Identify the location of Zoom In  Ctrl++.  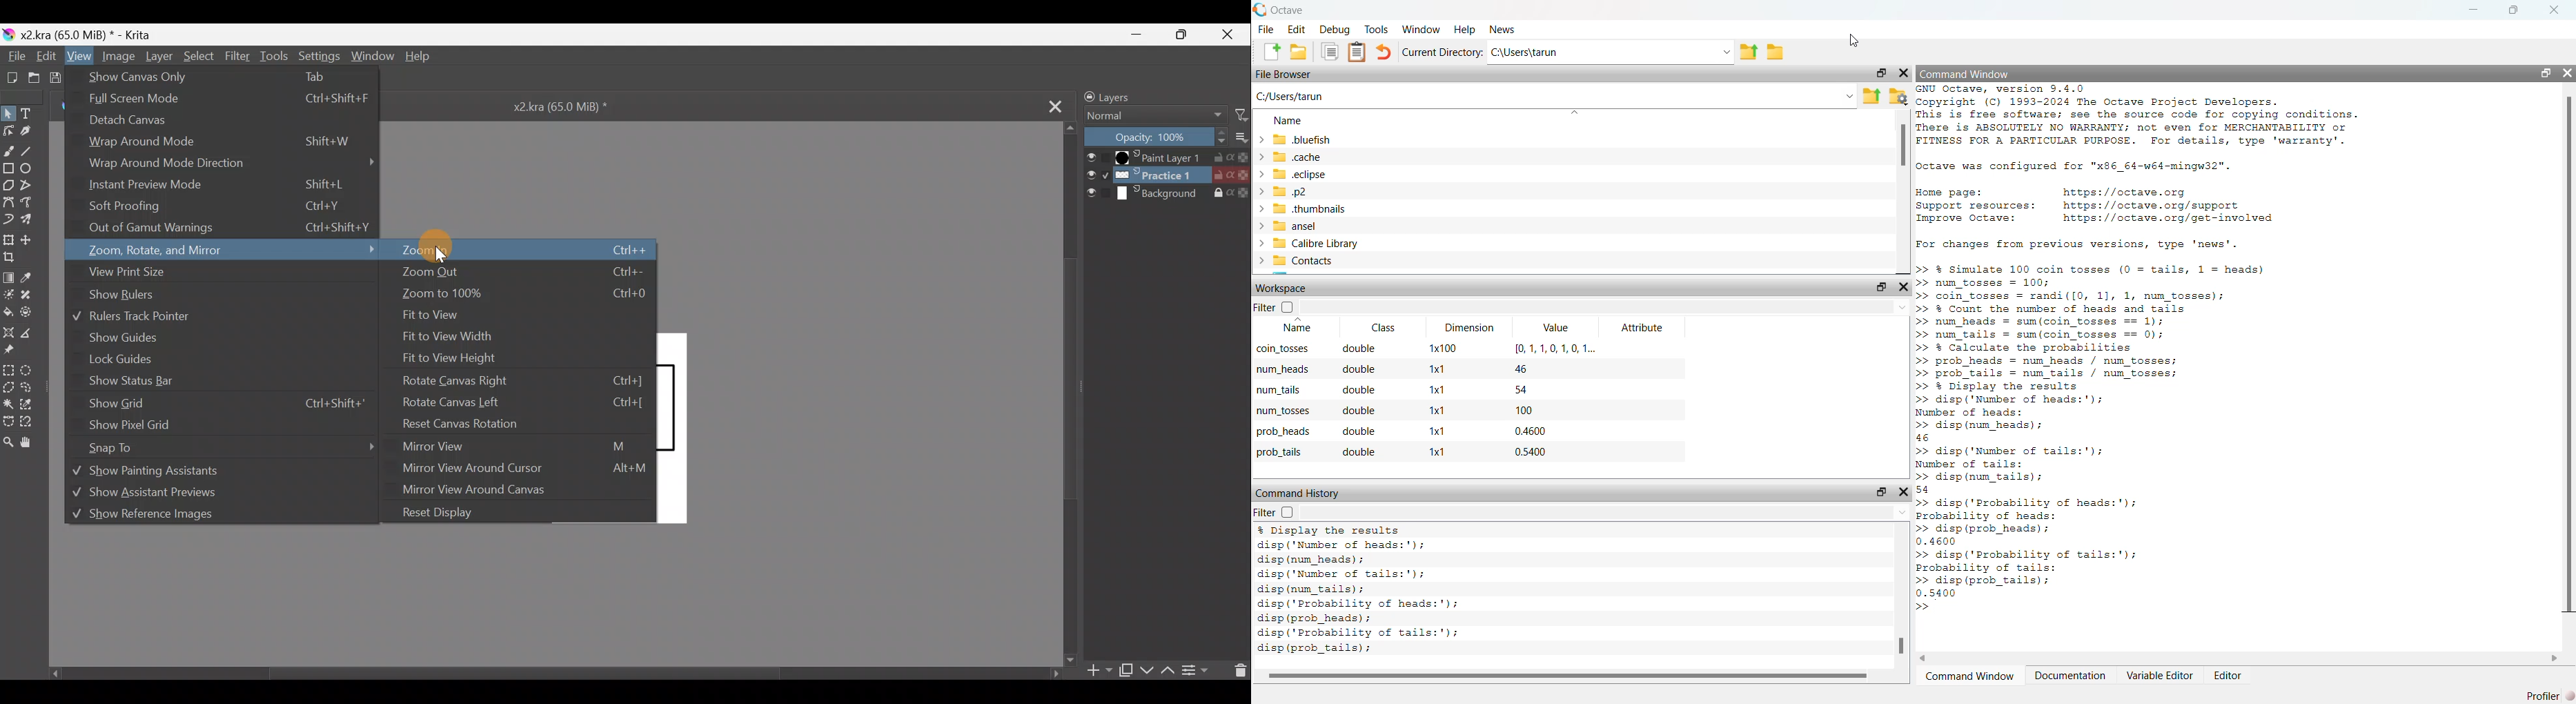
(517, 252).